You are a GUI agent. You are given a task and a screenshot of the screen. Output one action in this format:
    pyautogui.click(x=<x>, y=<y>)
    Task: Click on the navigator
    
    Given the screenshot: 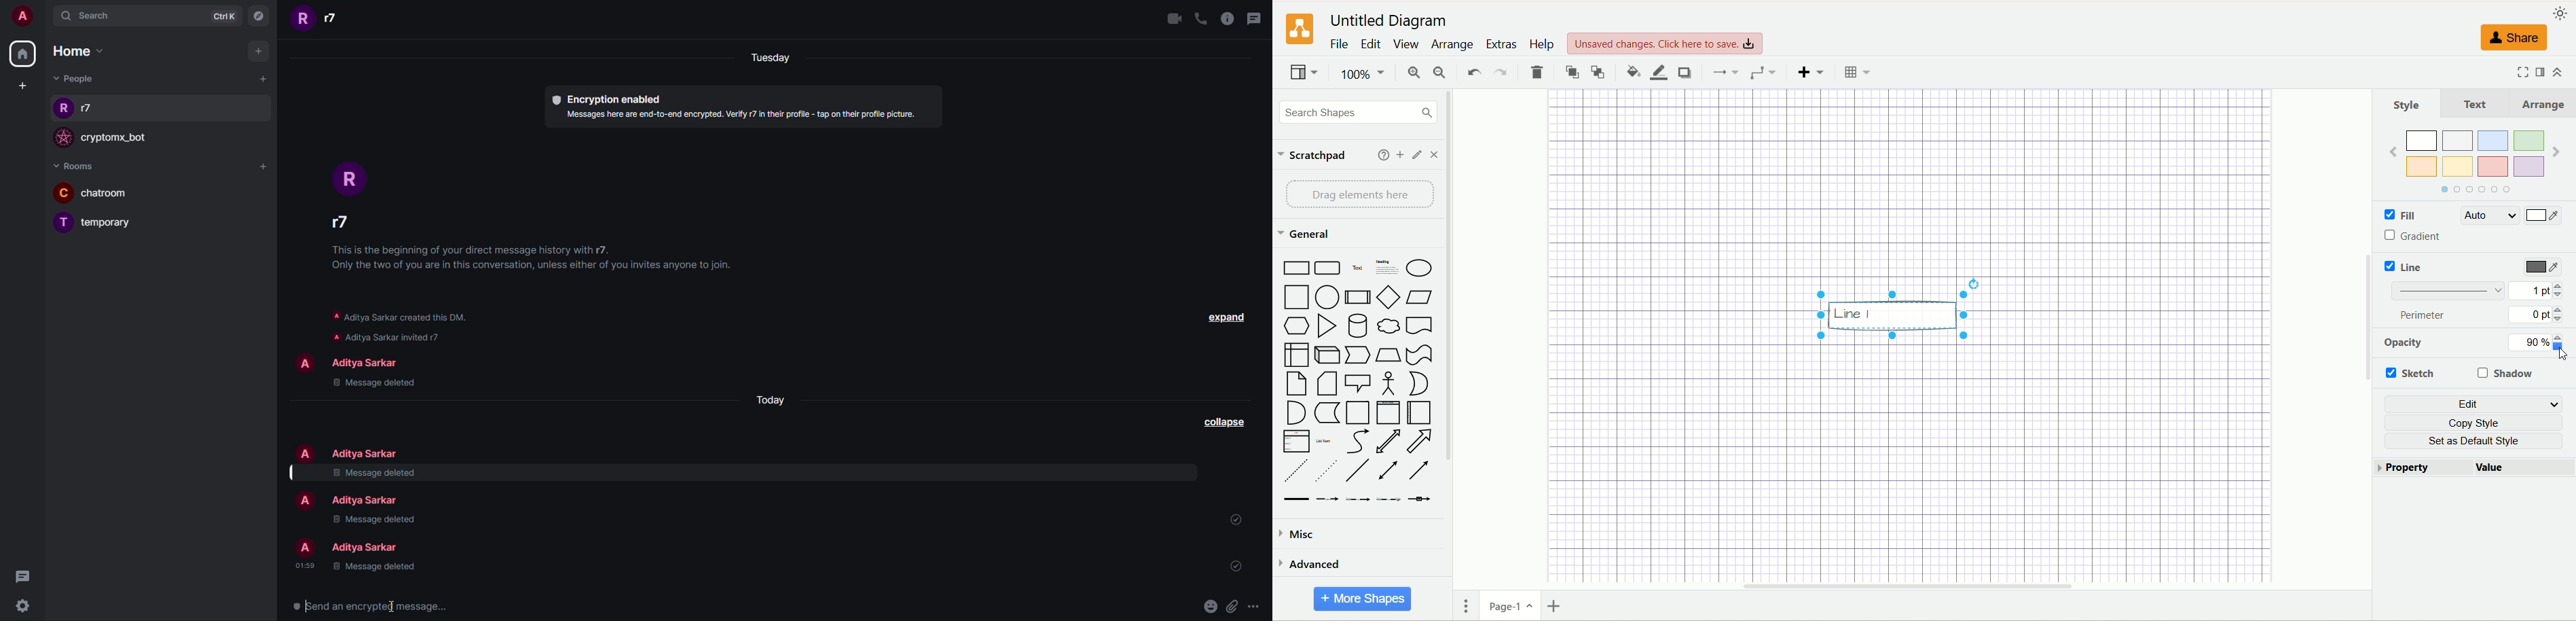 What is the action you would take?
    pyautogui.click(x=261, y=16)
    